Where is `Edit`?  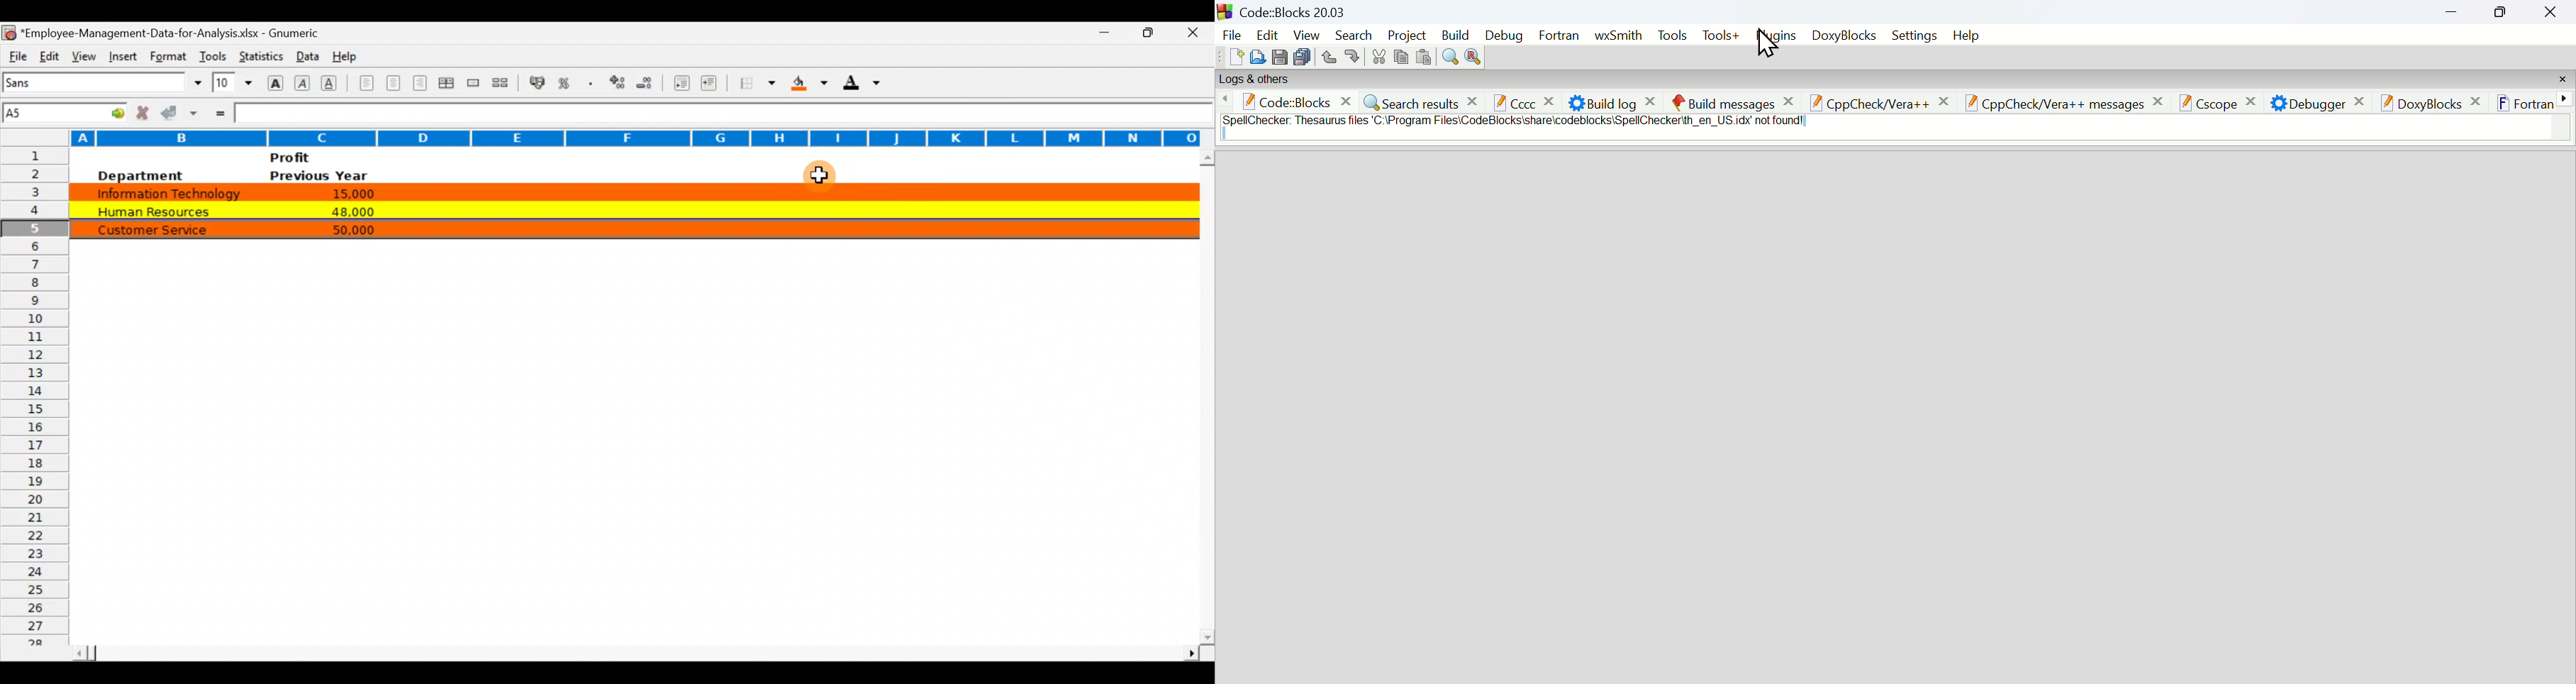 Edit is located at coordinates (49, 54).